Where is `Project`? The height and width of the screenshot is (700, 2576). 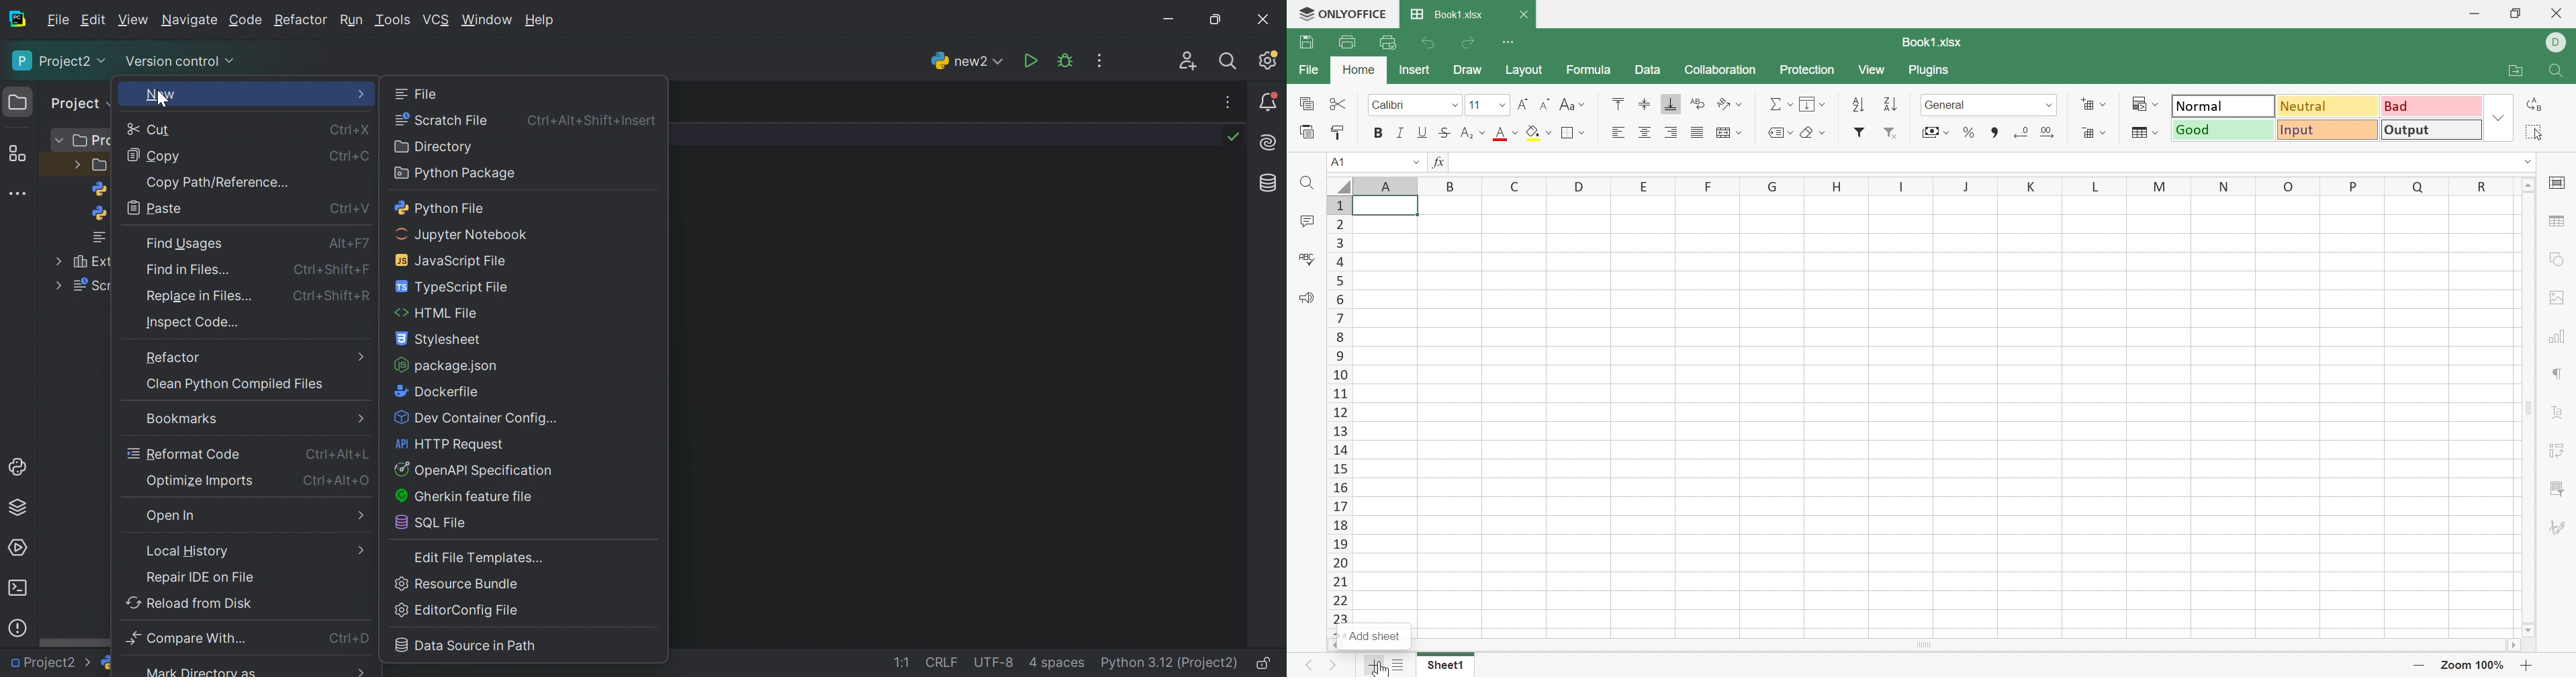 Project is located at coordinates (77, 103).